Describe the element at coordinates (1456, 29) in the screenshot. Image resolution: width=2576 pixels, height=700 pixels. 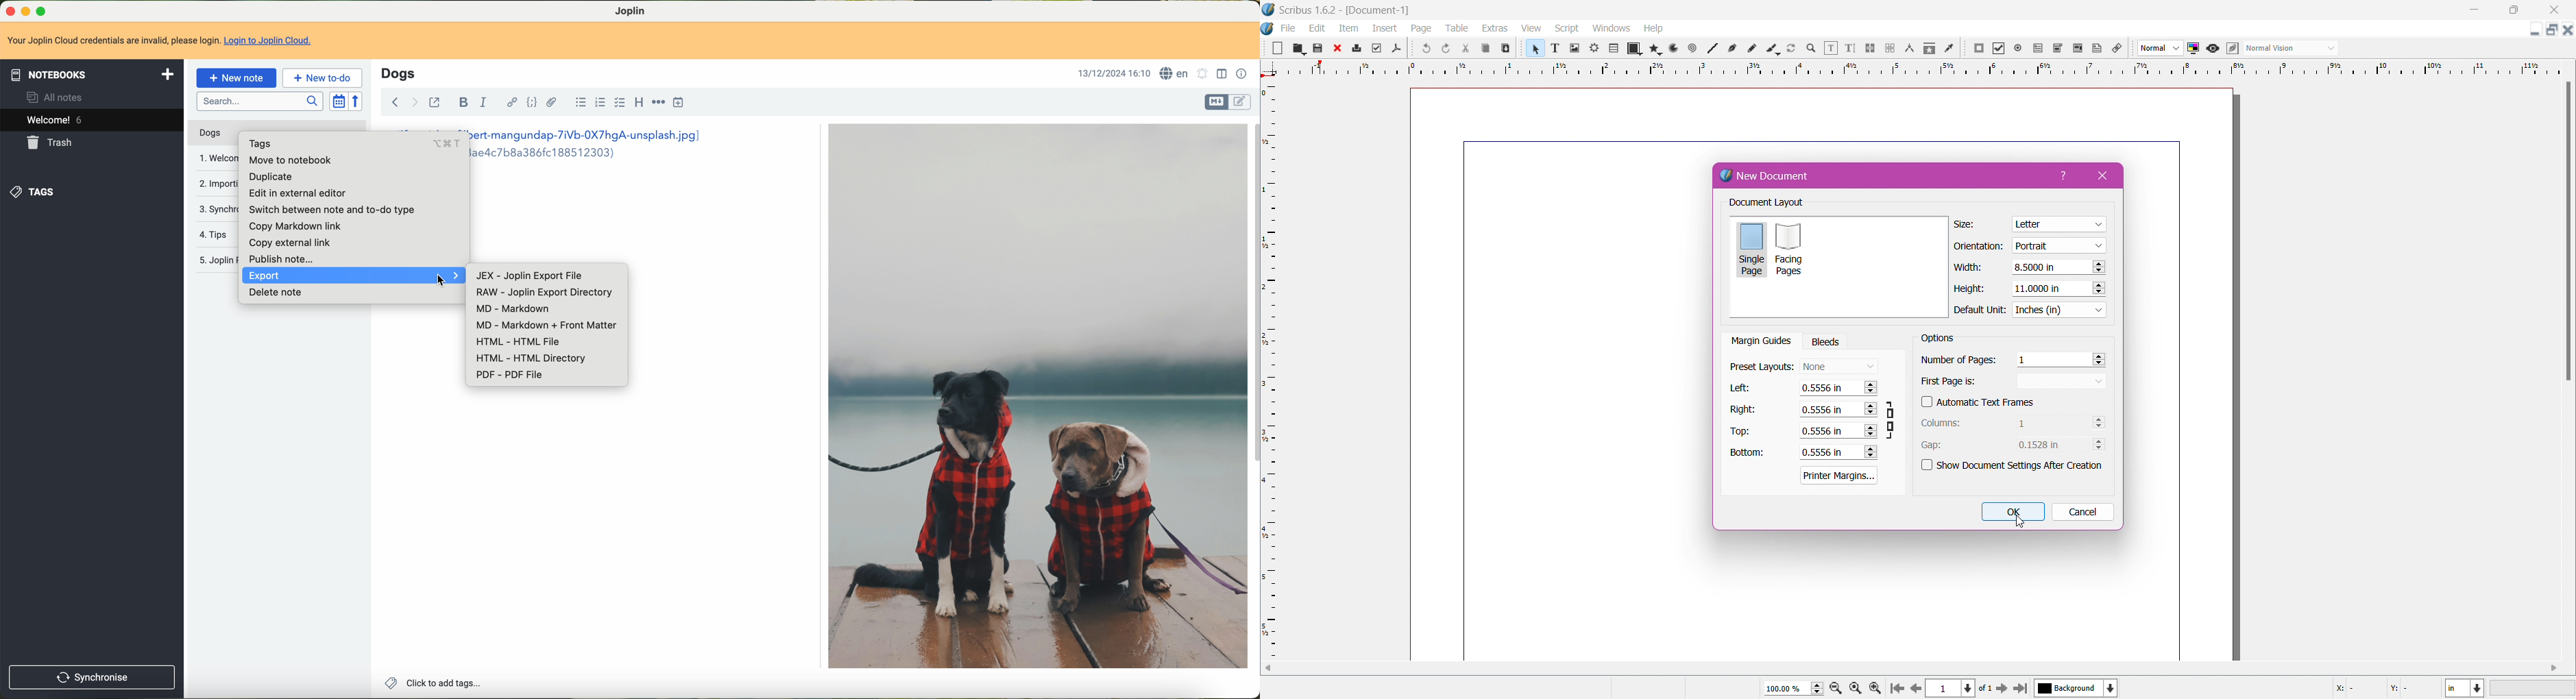
I see `Table` at that location.